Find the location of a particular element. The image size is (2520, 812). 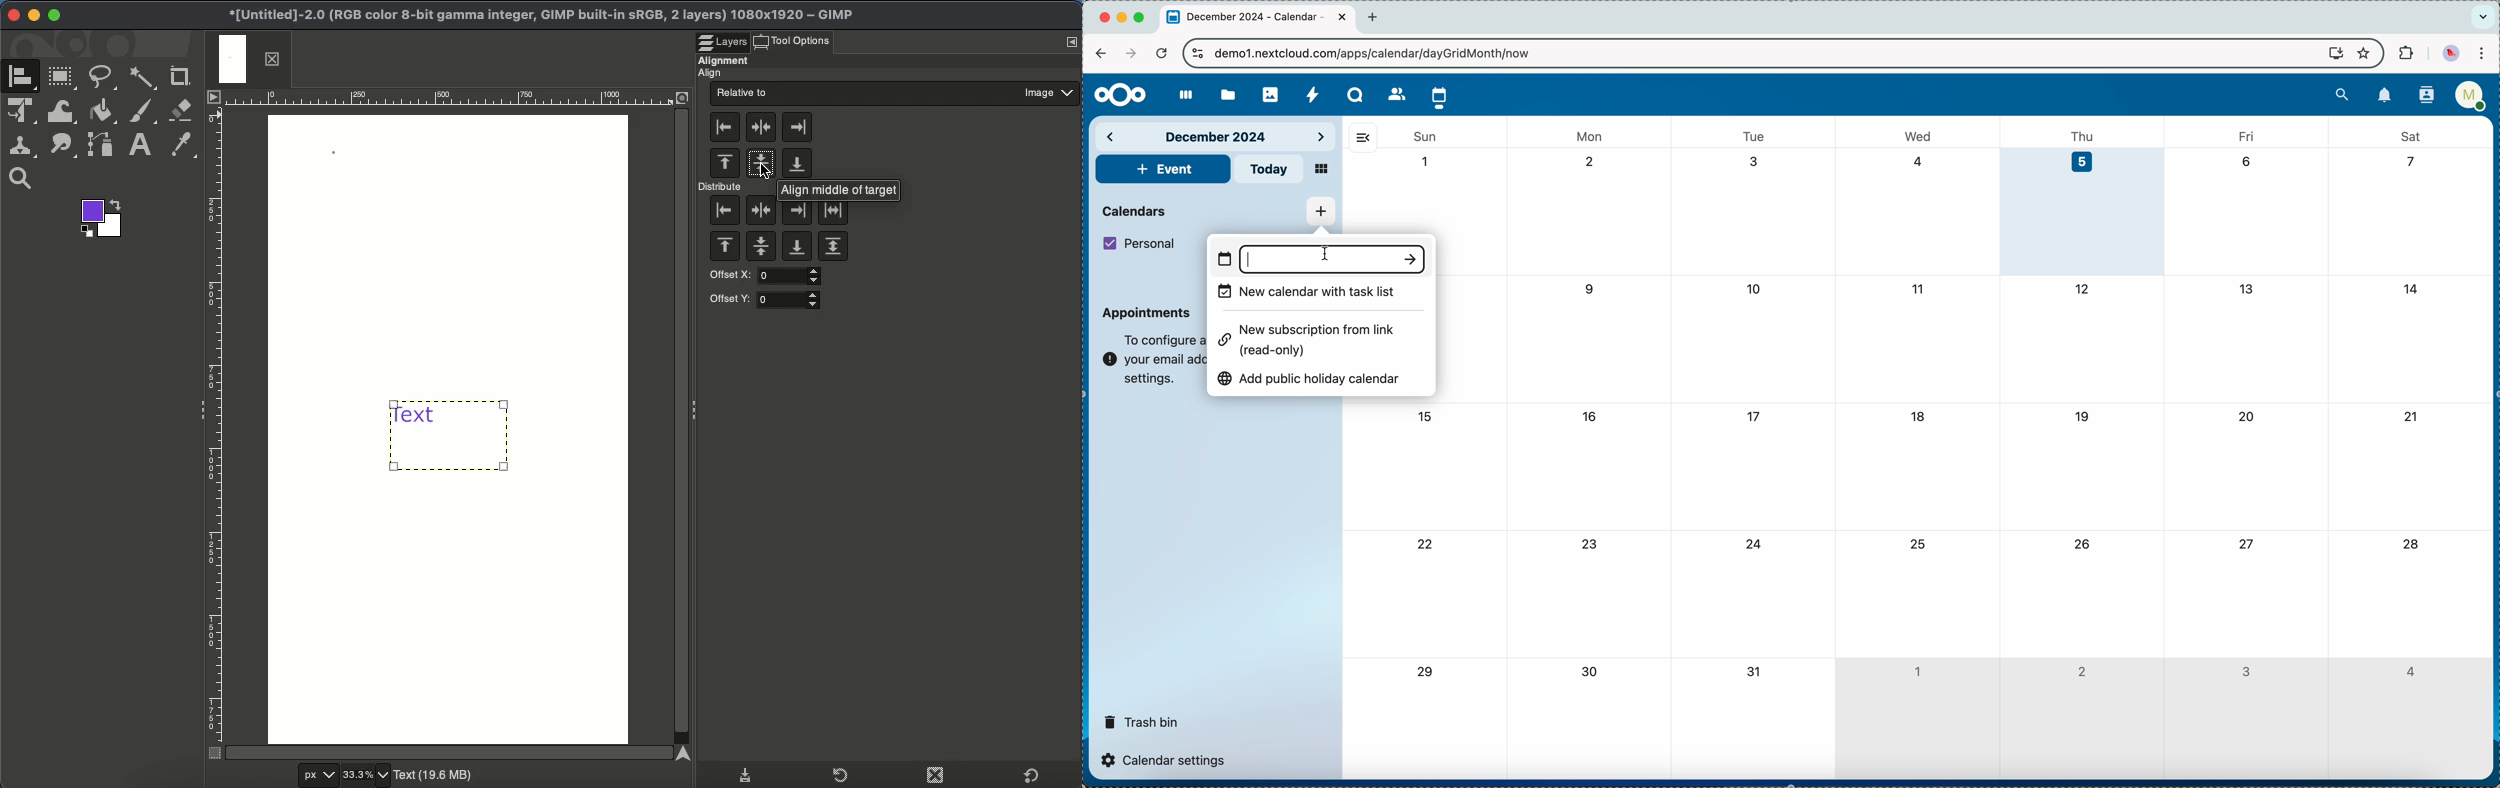

3 is located at coordinates (1756, 162).